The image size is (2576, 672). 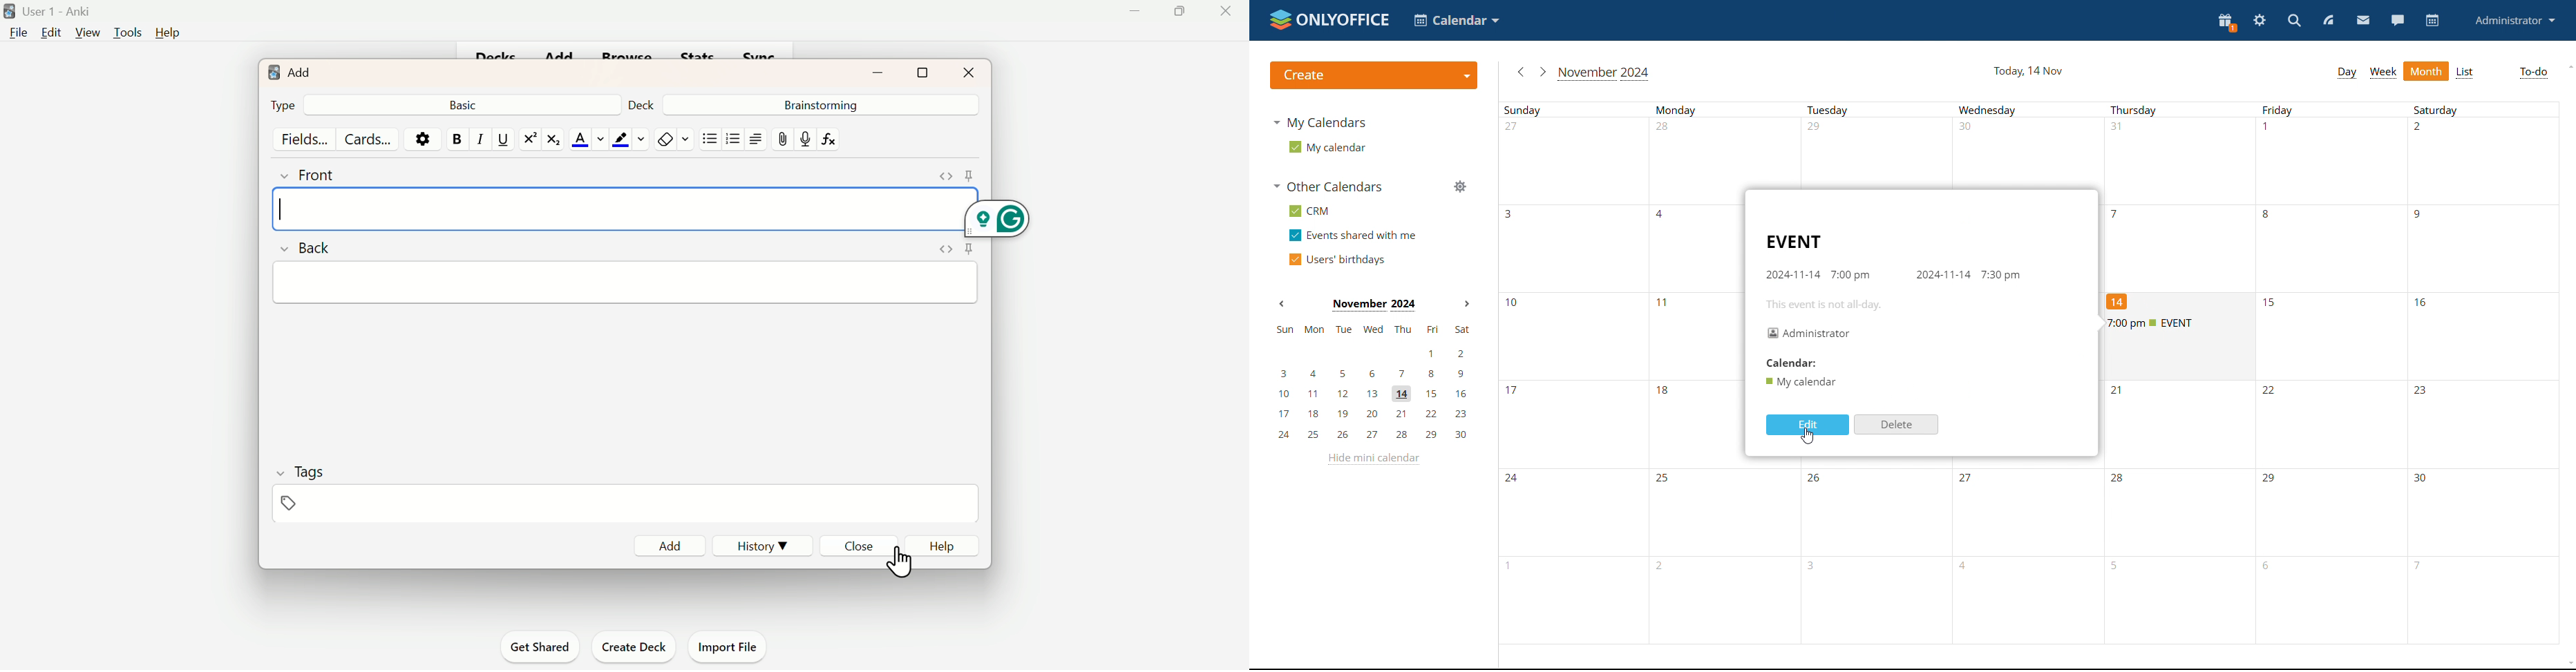 I want to click on days of a month, so click(x=2409, y=334).